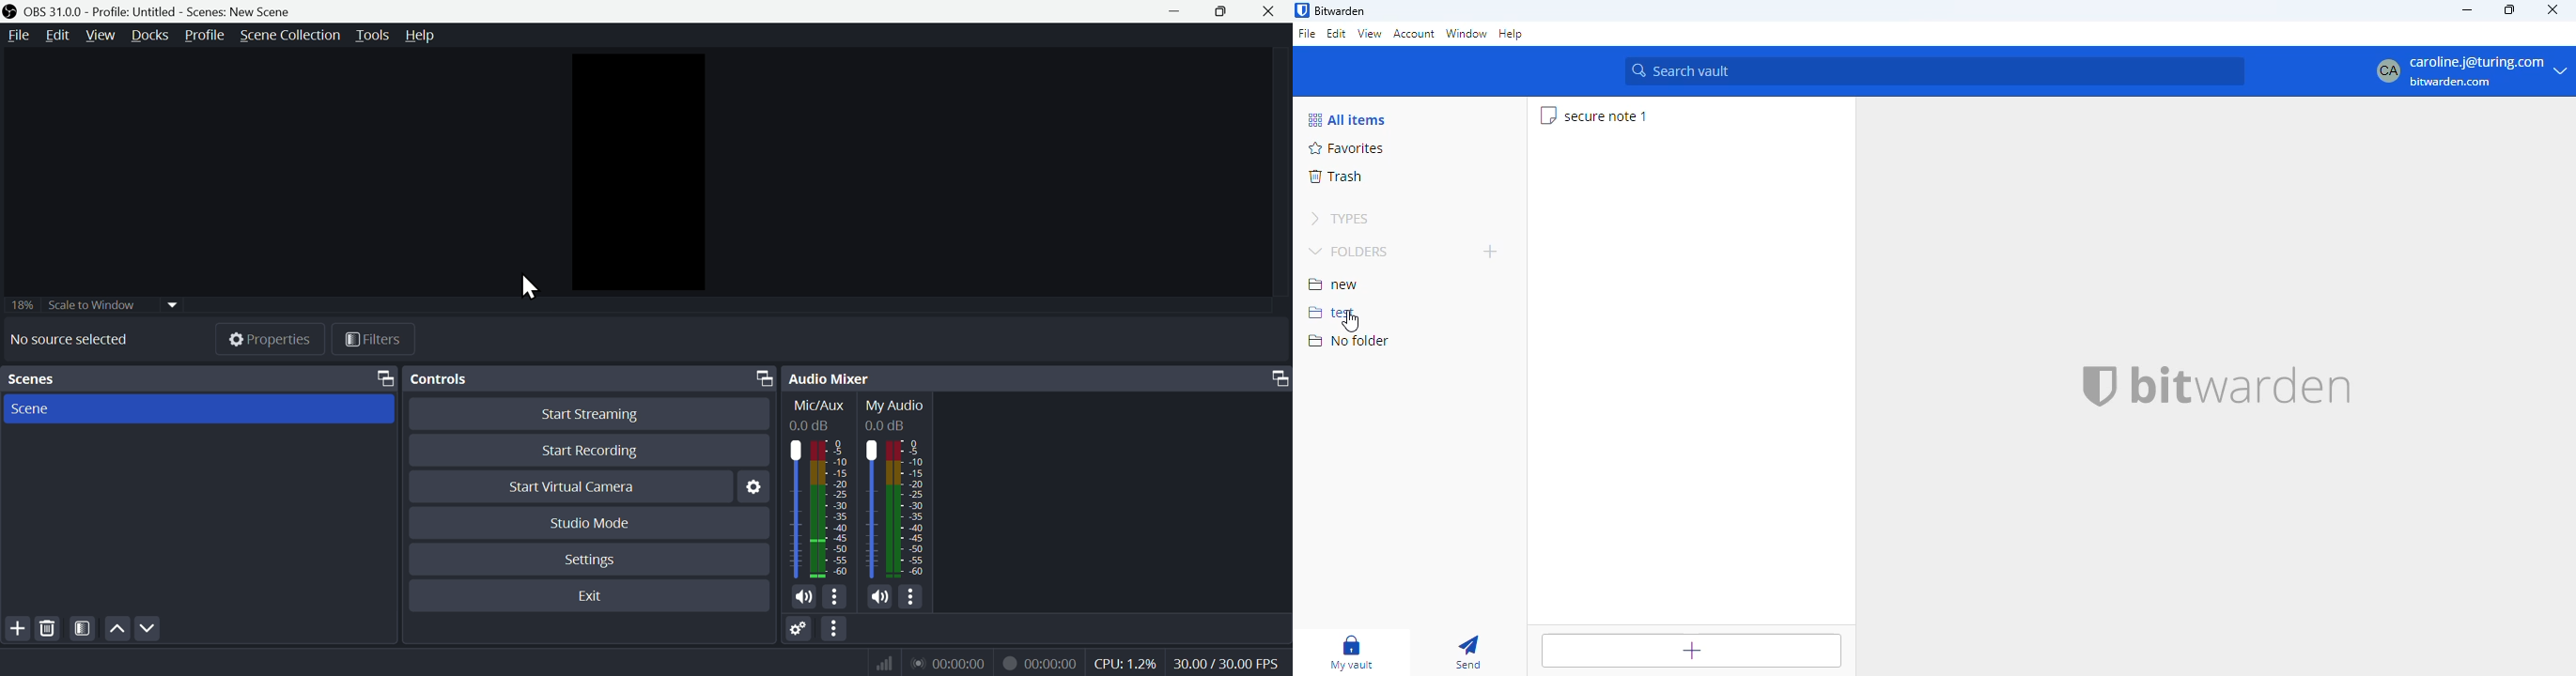  Describe the element at coordinates (1350, 323) in the screenshot. I see `cursor` at that location.